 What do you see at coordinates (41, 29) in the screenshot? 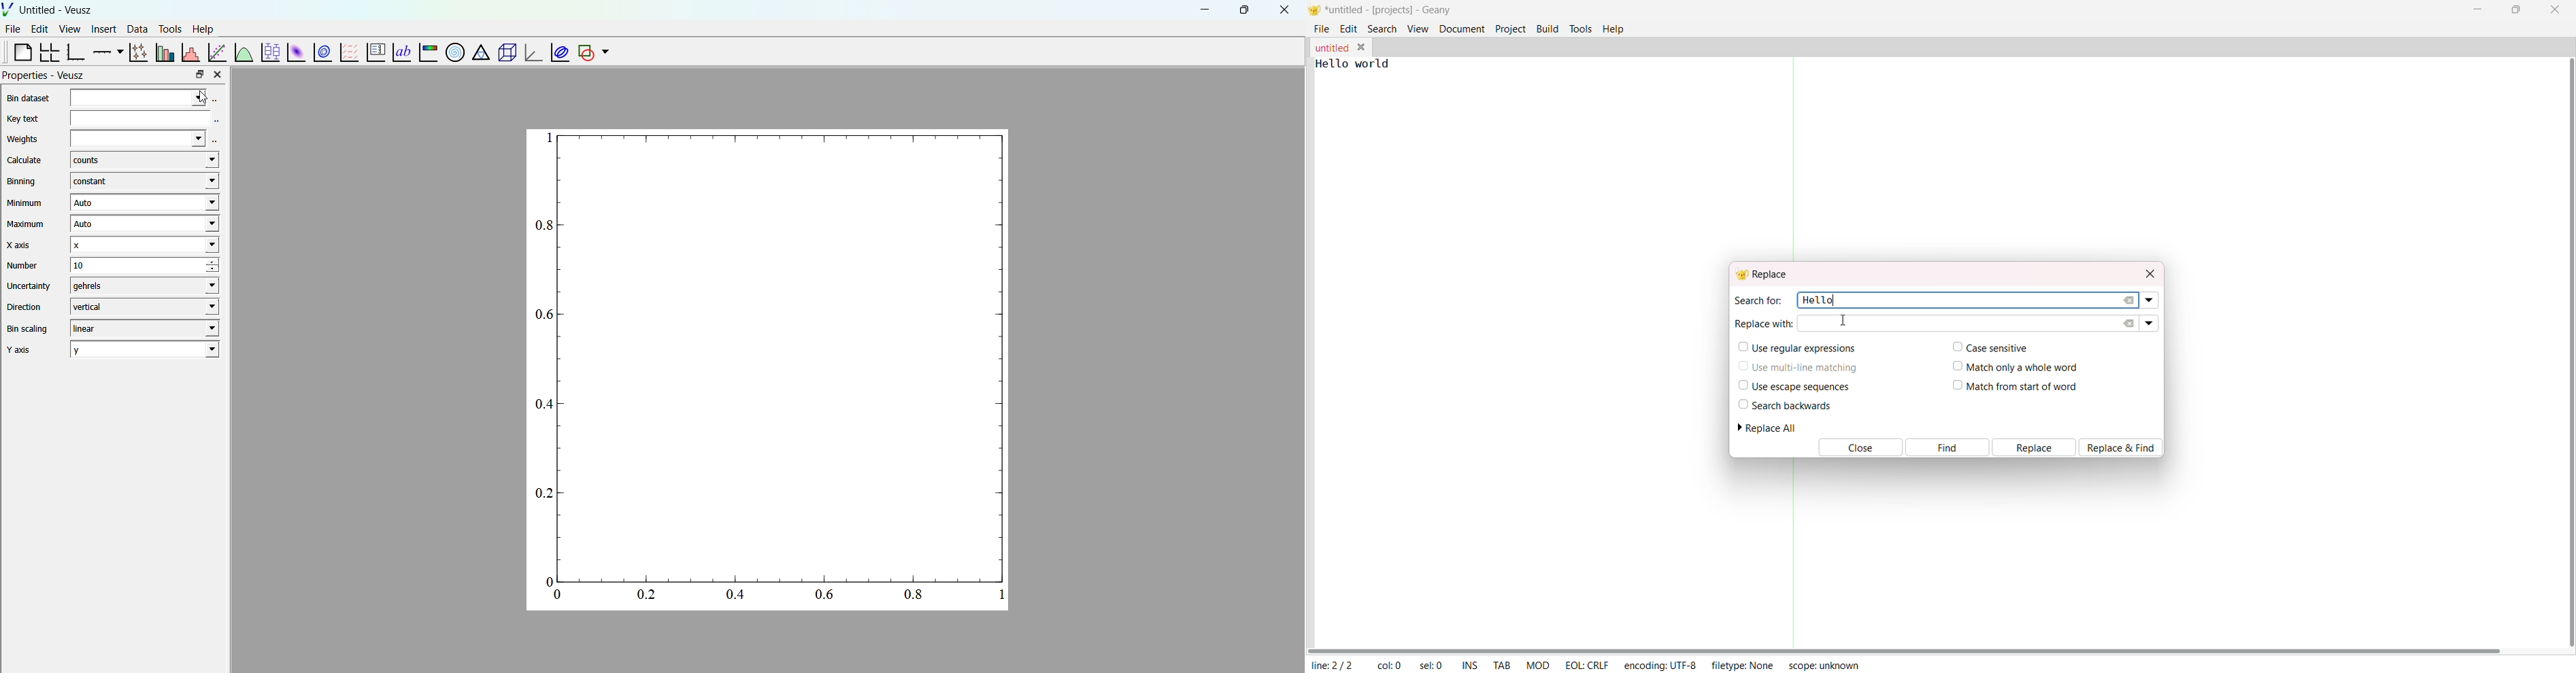
I see `edit` at bounding box center [41, 29].